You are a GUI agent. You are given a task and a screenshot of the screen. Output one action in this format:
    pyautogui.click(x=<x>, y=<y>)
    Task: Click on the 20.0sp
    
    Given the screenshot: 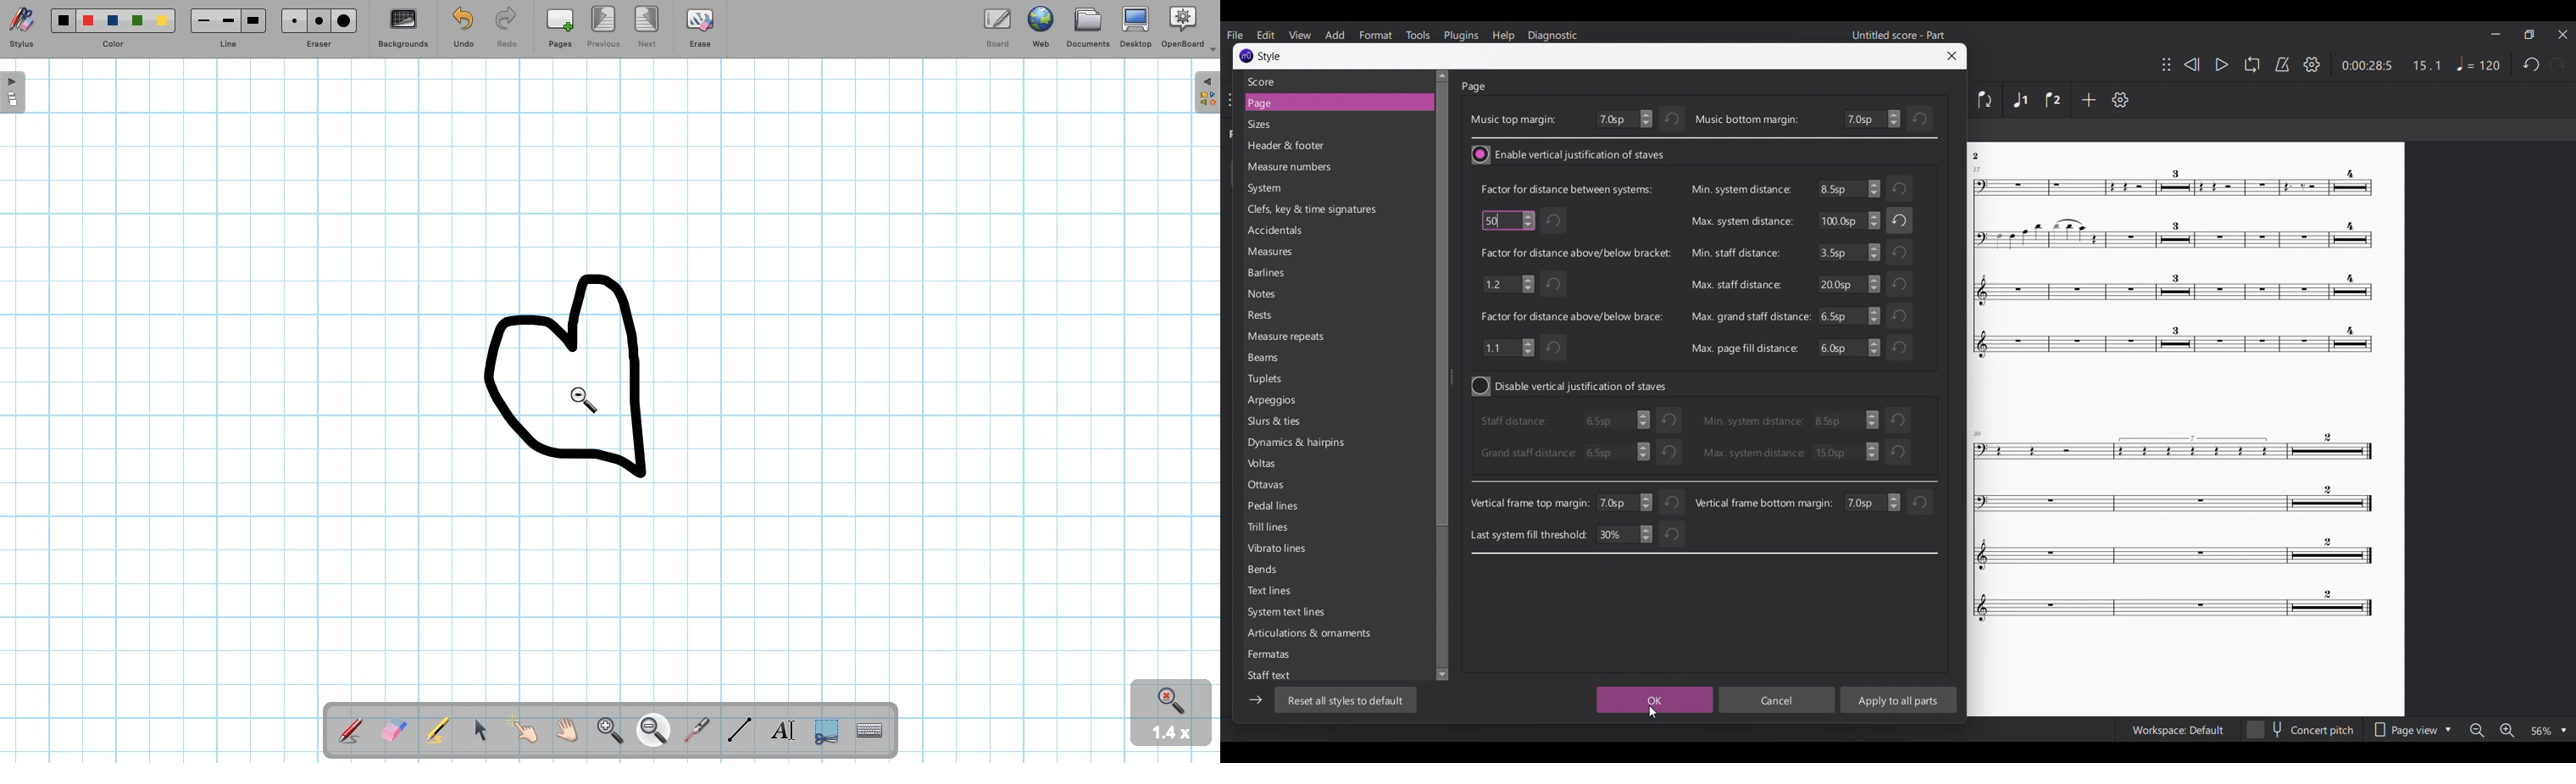 What is the action you would take?
    pyautogui.click(x=1848, y=284)
    